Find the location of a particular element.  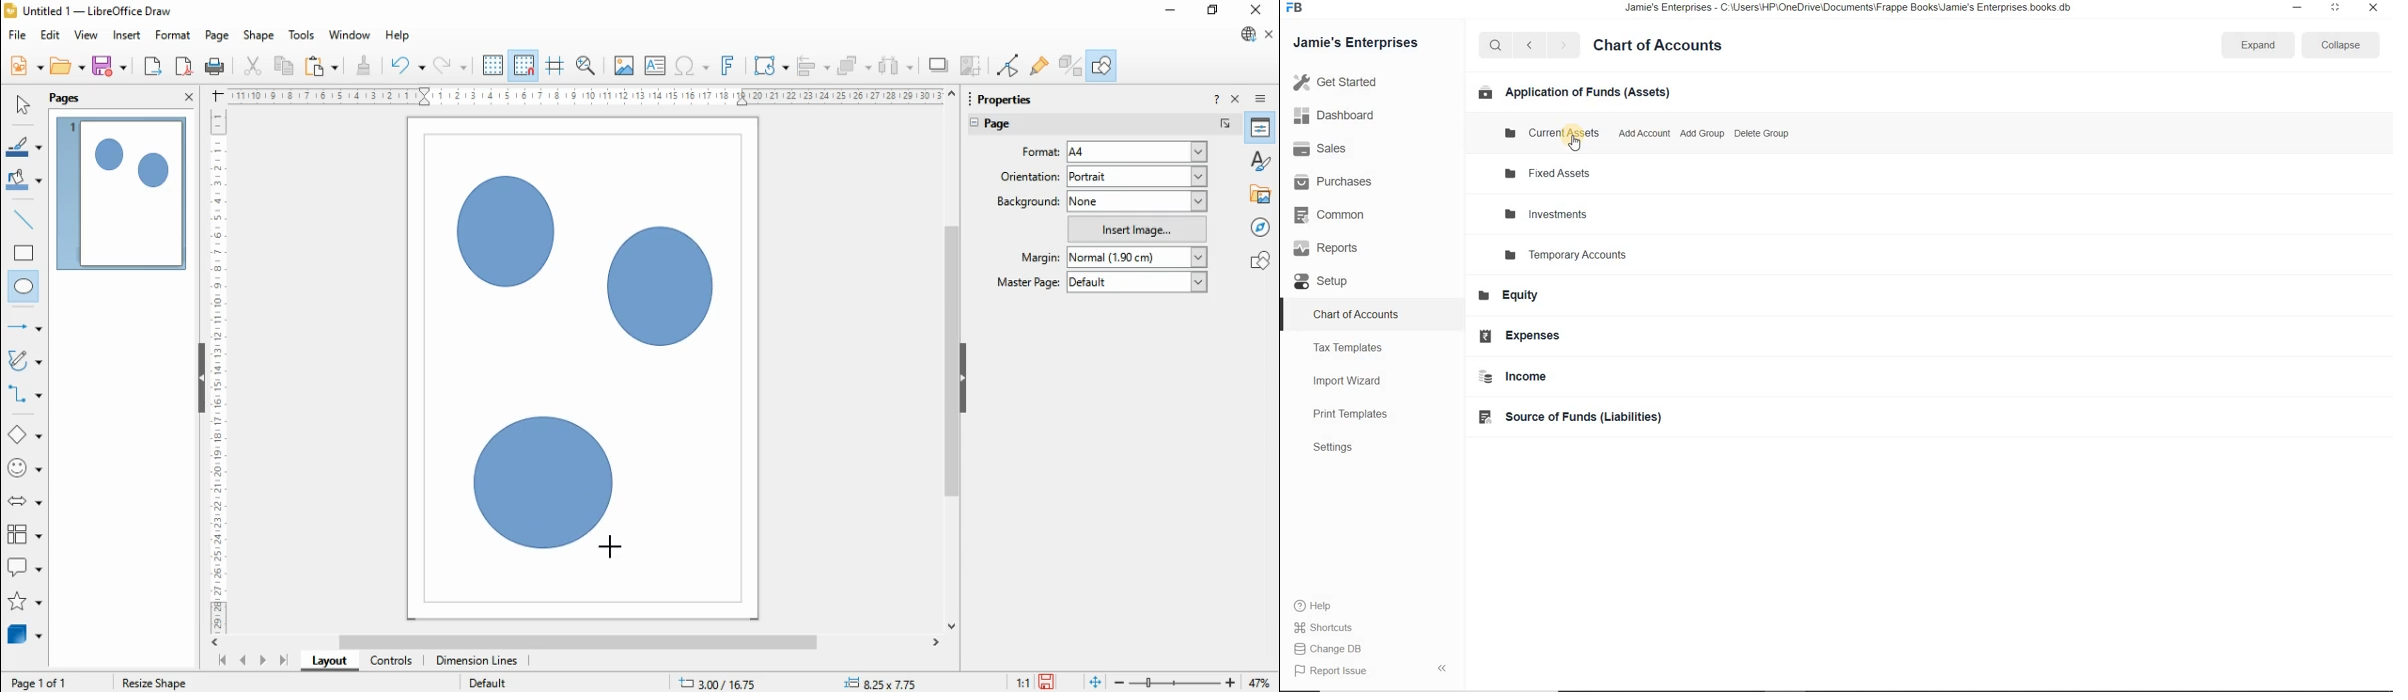

Print Templates is located at coordinates (1358, 415).